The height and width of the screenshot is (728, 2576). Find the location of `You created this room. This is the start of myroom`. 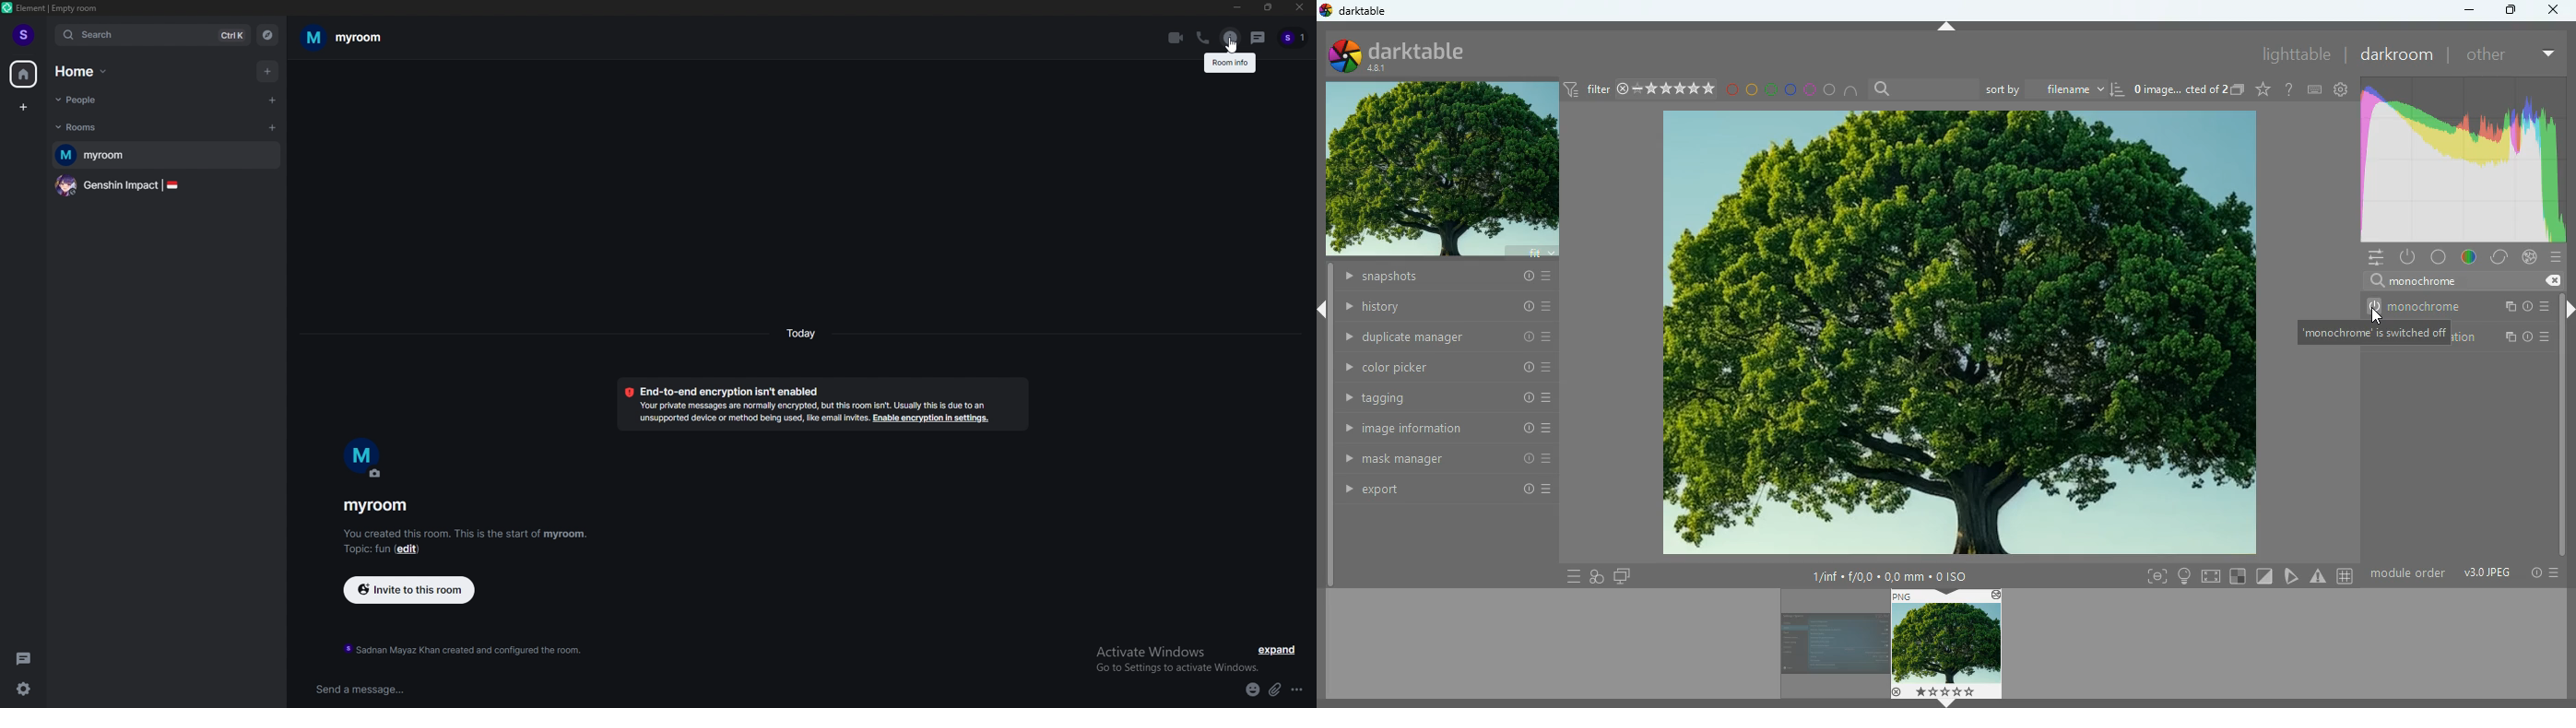

You created this room. This is the start of myroom is located at coordinates (467, 535).